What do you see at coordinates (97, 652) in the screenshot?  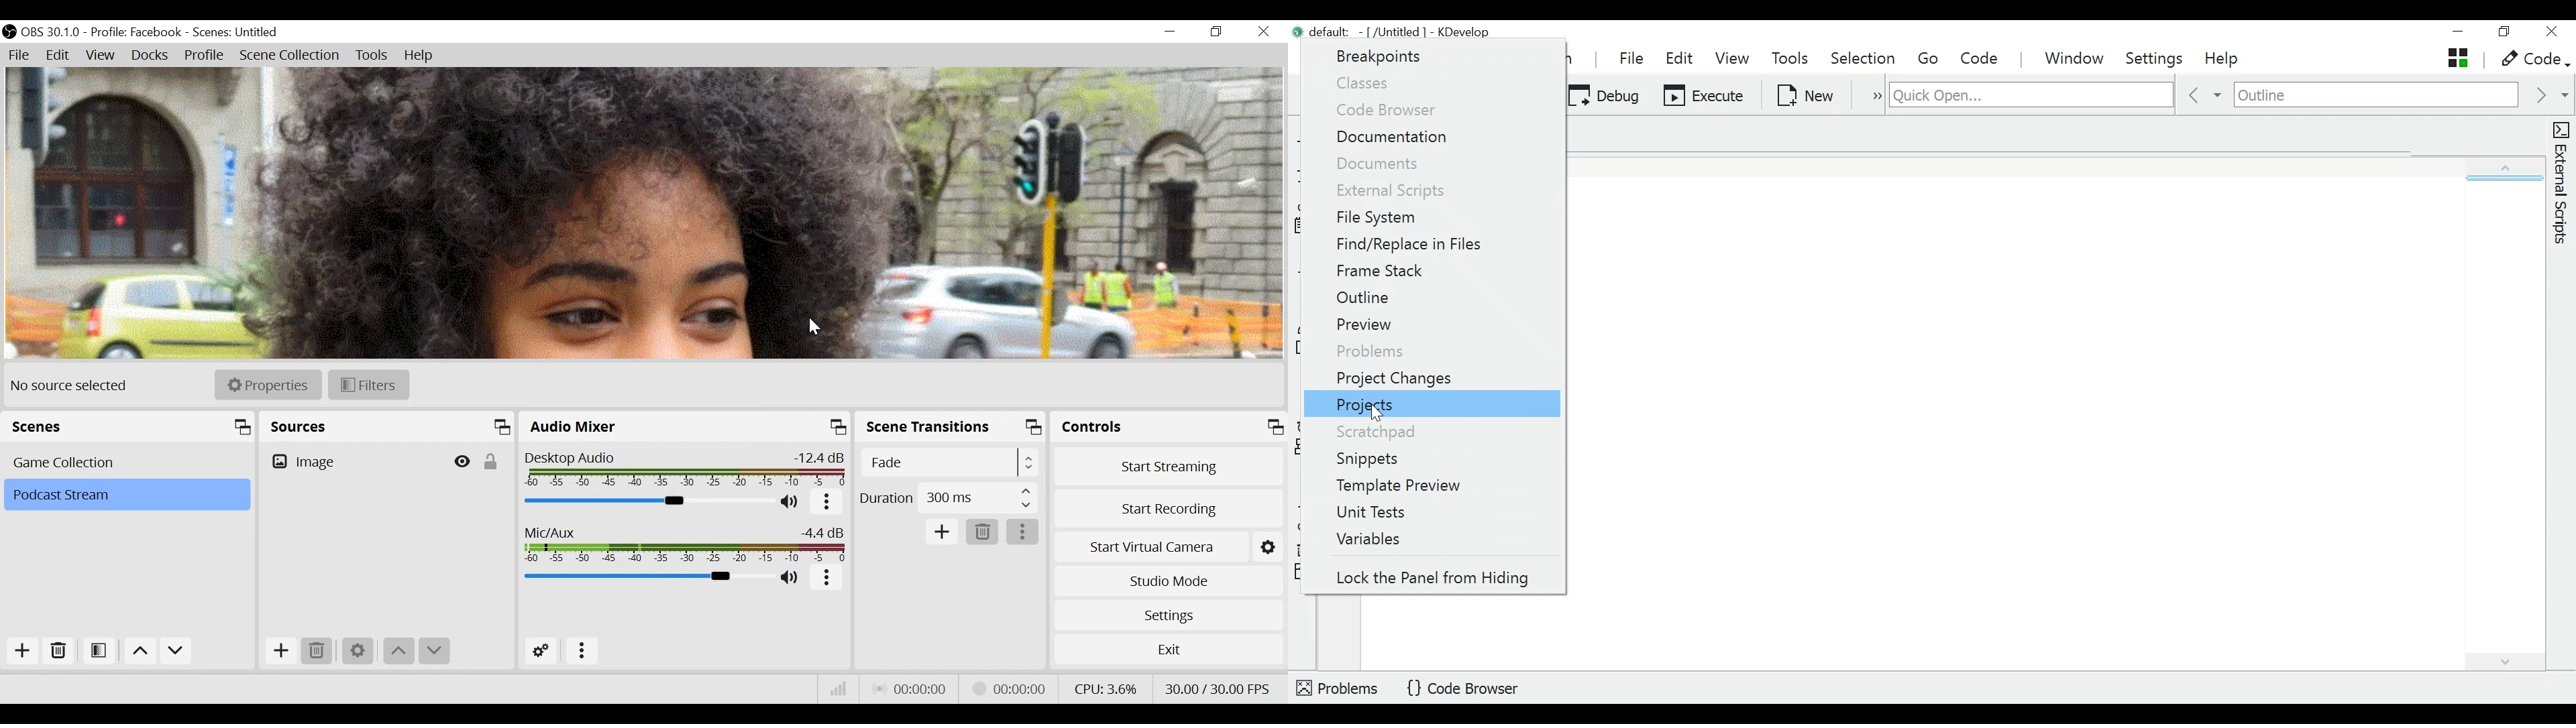 I see `Open Scene ` at bounding box center [97, 652].